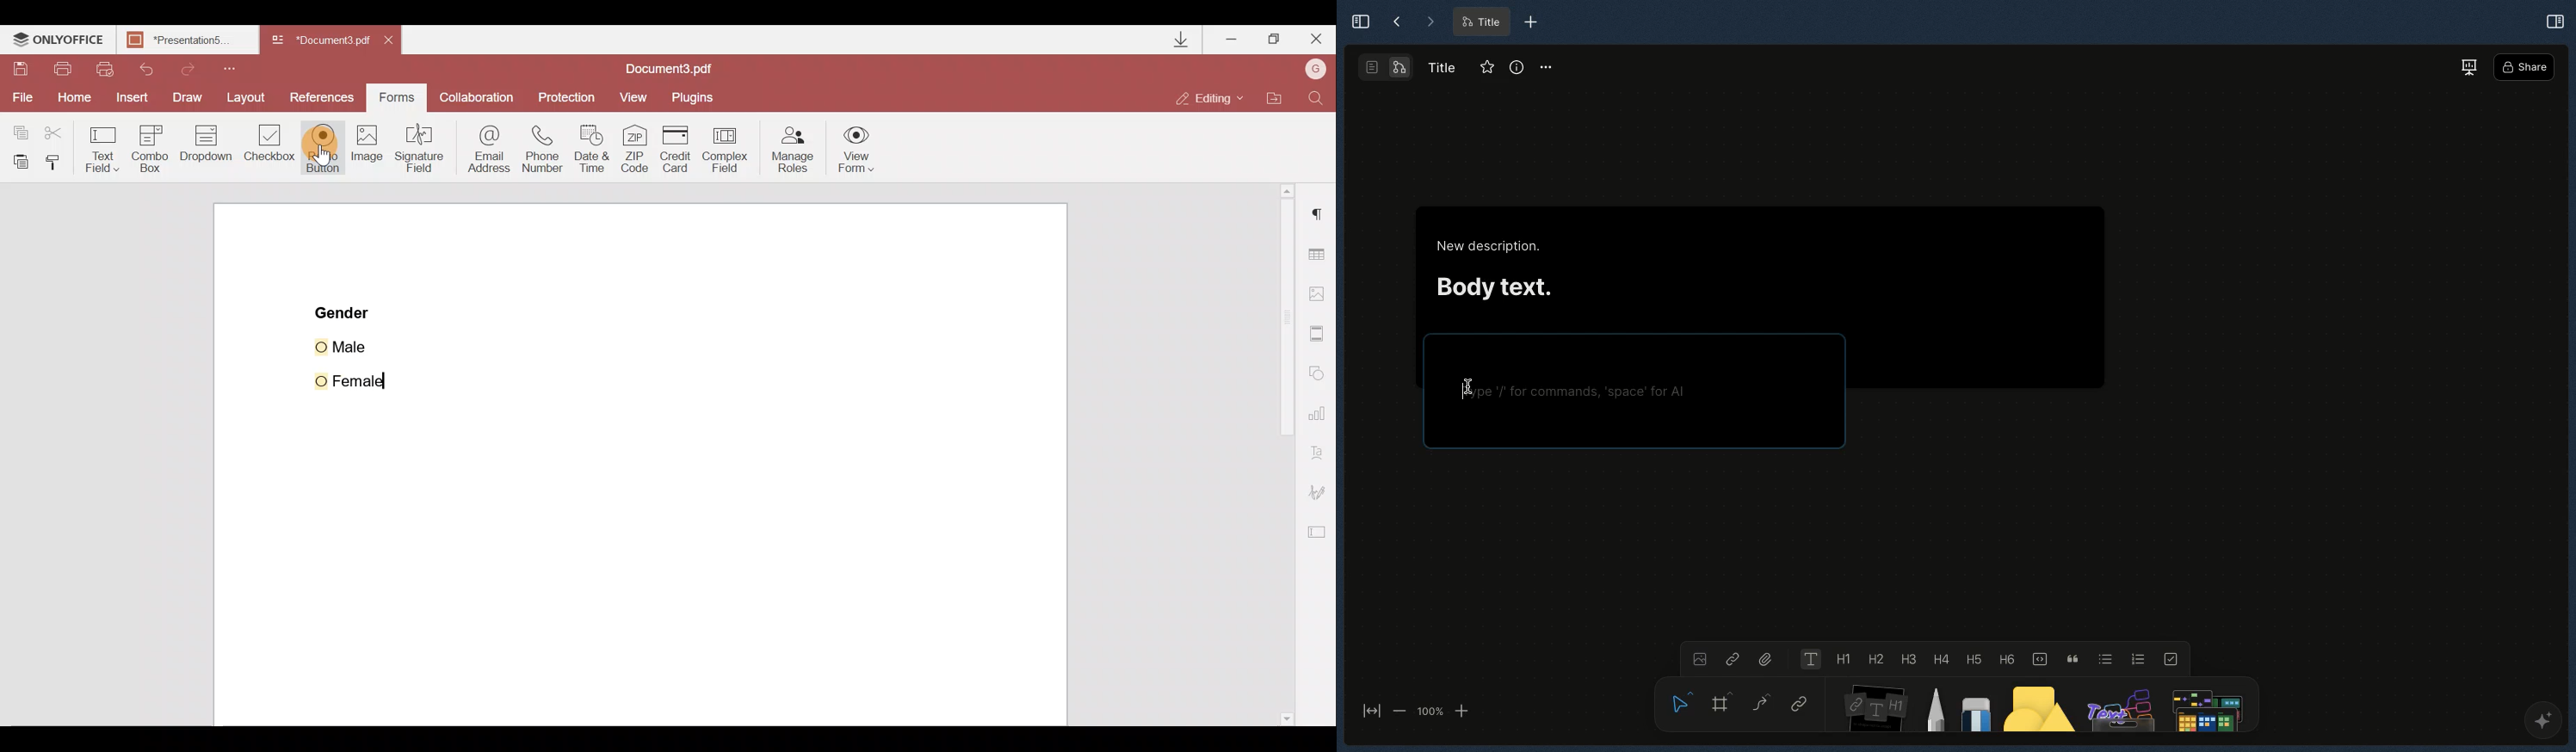  Describe the element at coordinates (344, 311) in the screenshot. I see `Gender` at that location.